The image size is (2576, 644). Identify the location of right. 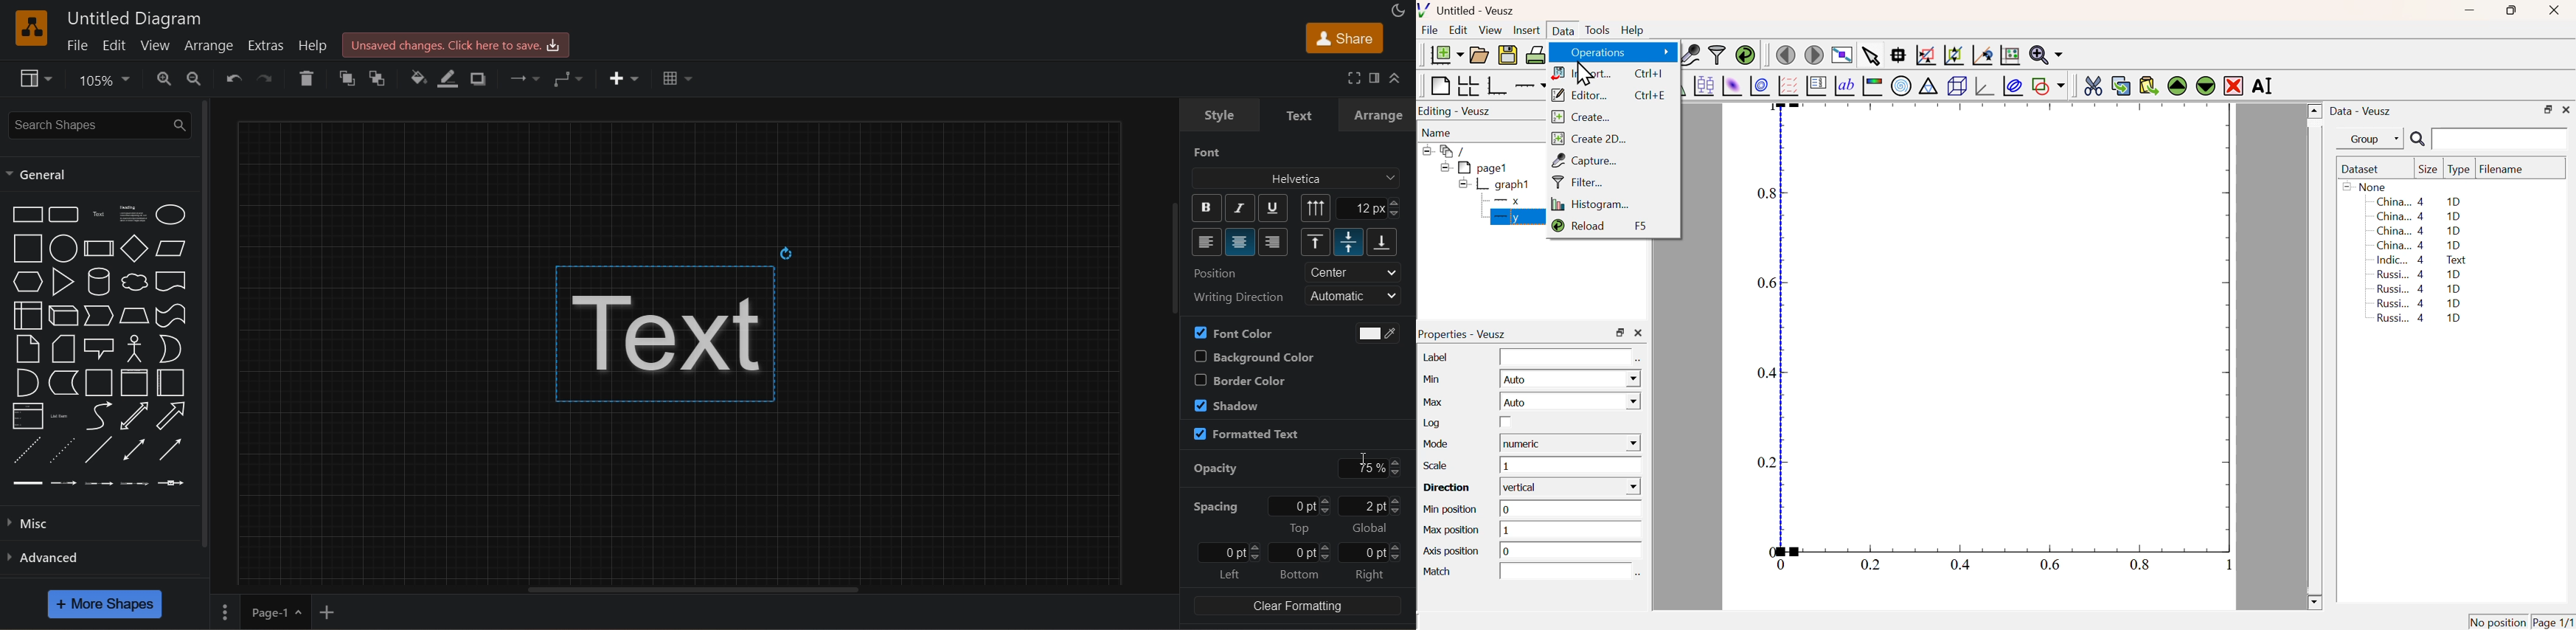
(1371, 575).